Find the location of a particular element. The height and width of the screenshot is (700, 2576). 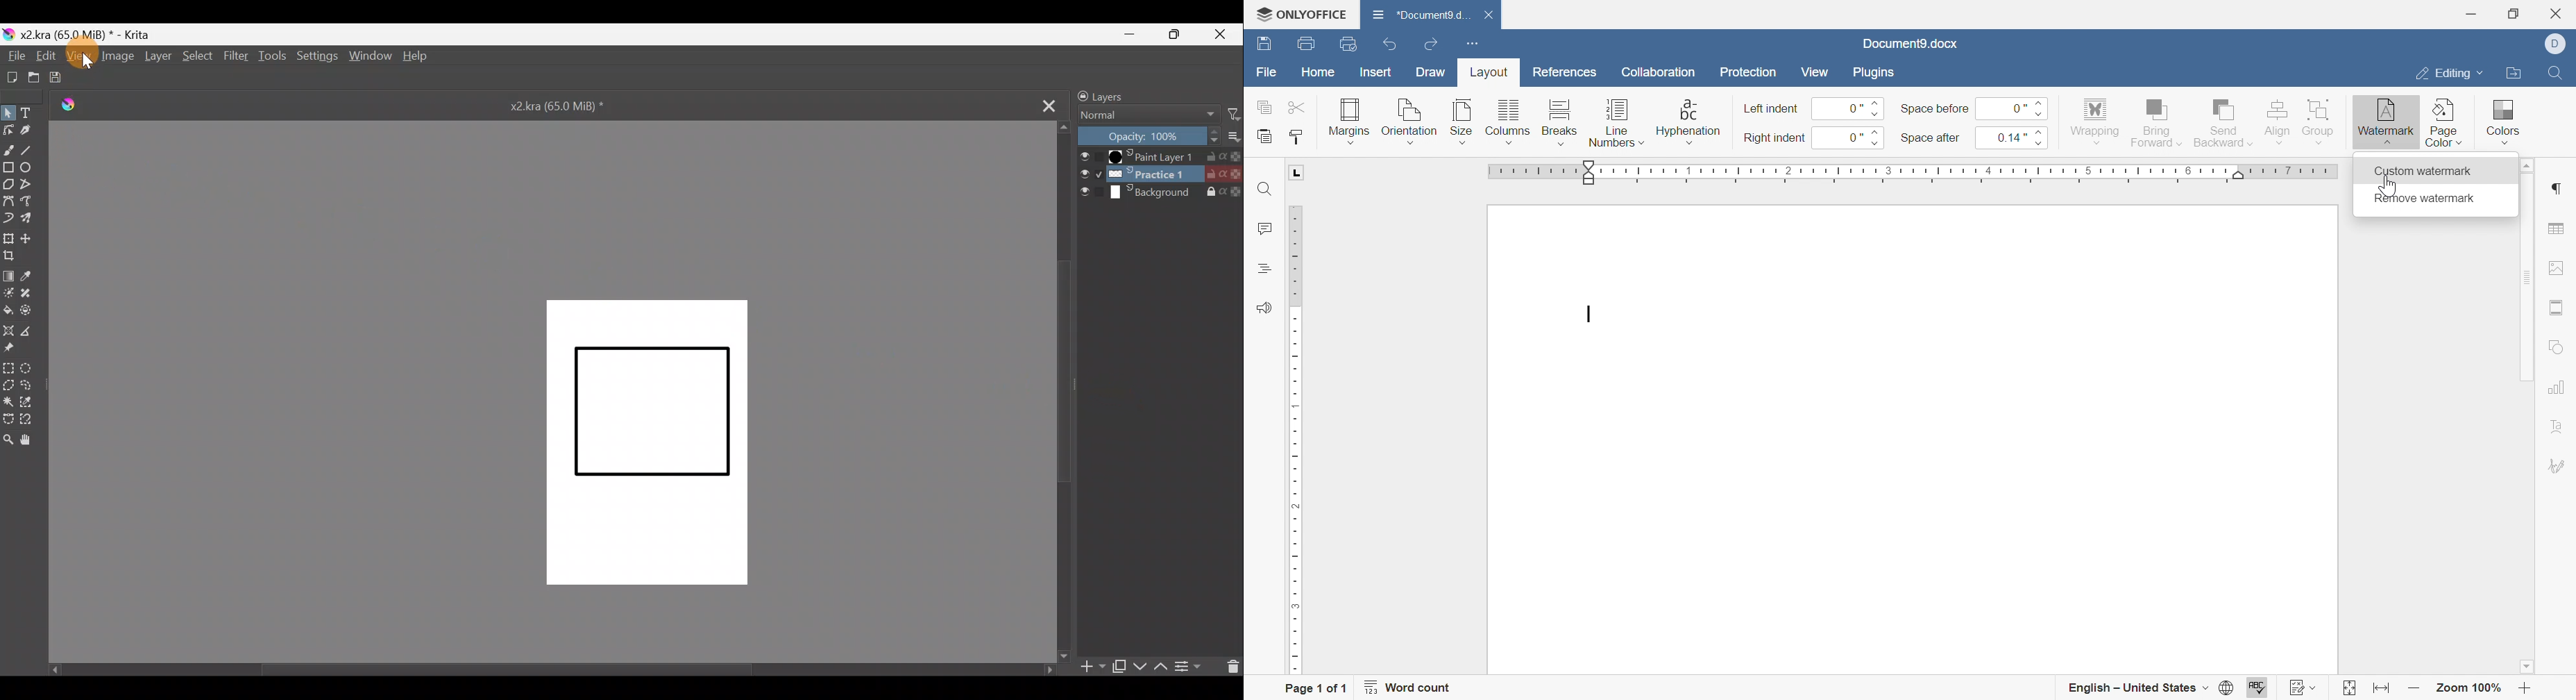

quick print is located at coordinates (1355, 45).